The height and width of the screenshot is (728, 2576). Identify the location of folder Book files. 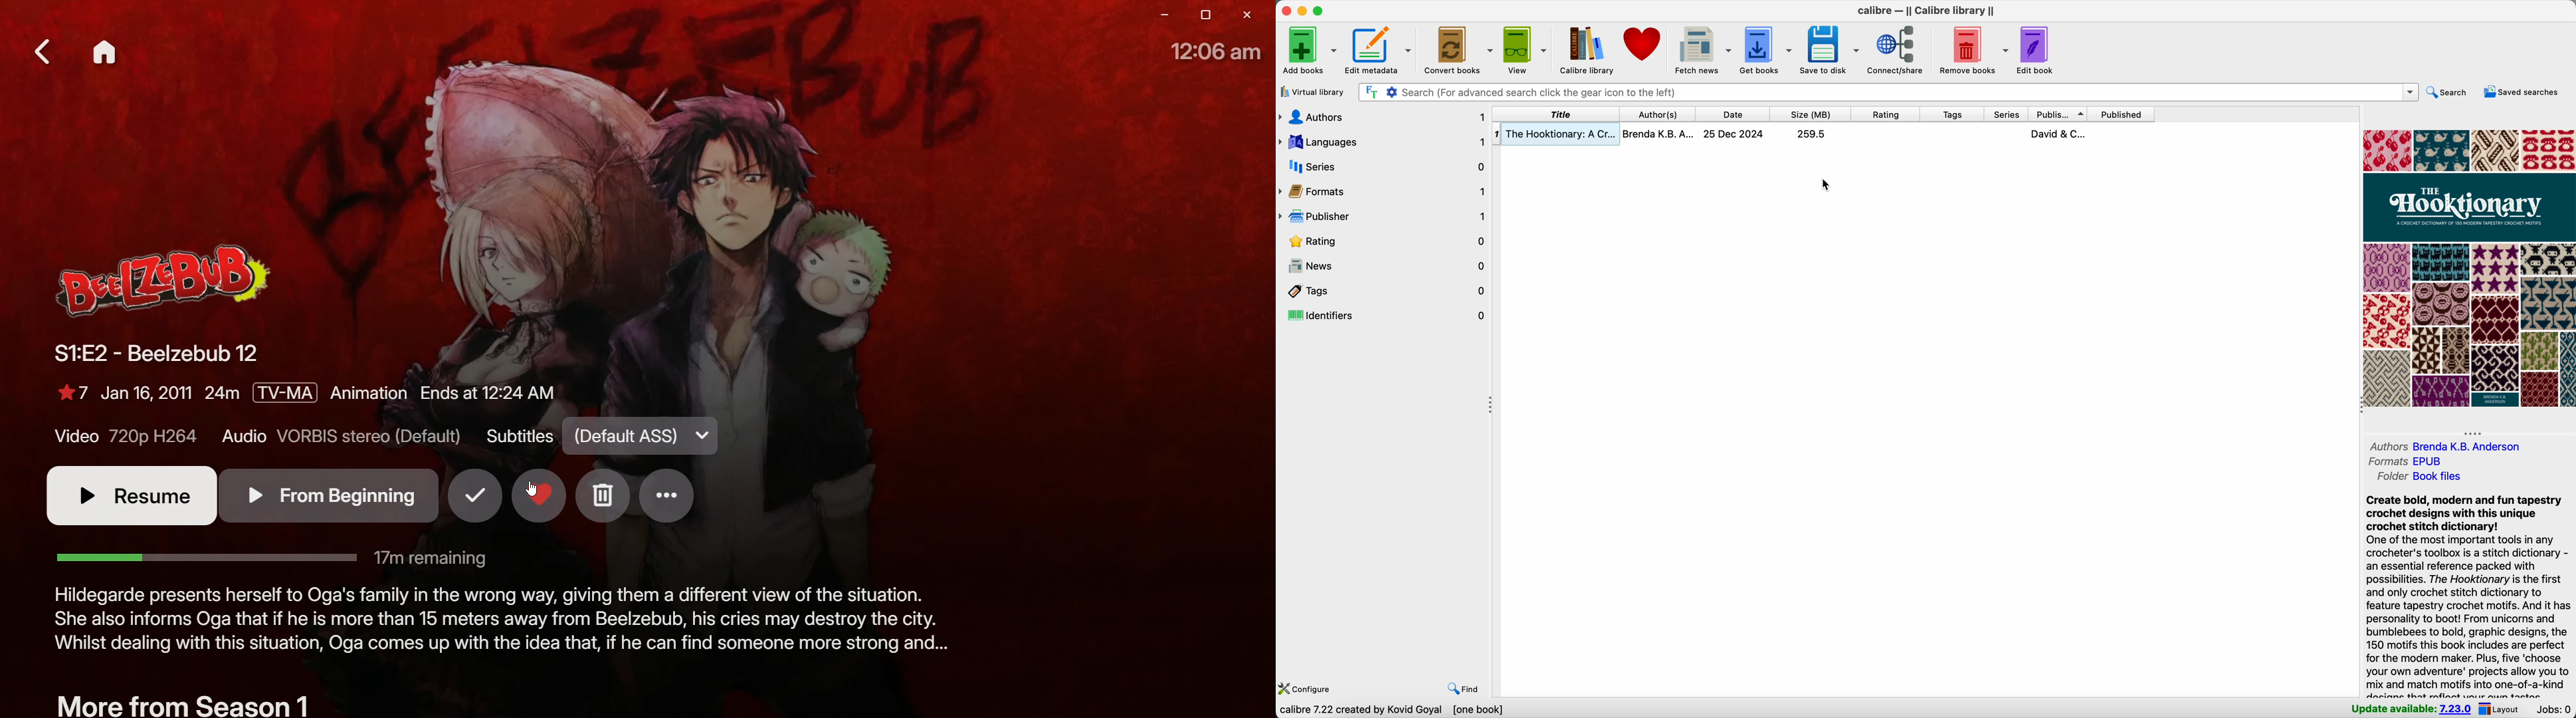
(2419, 477).